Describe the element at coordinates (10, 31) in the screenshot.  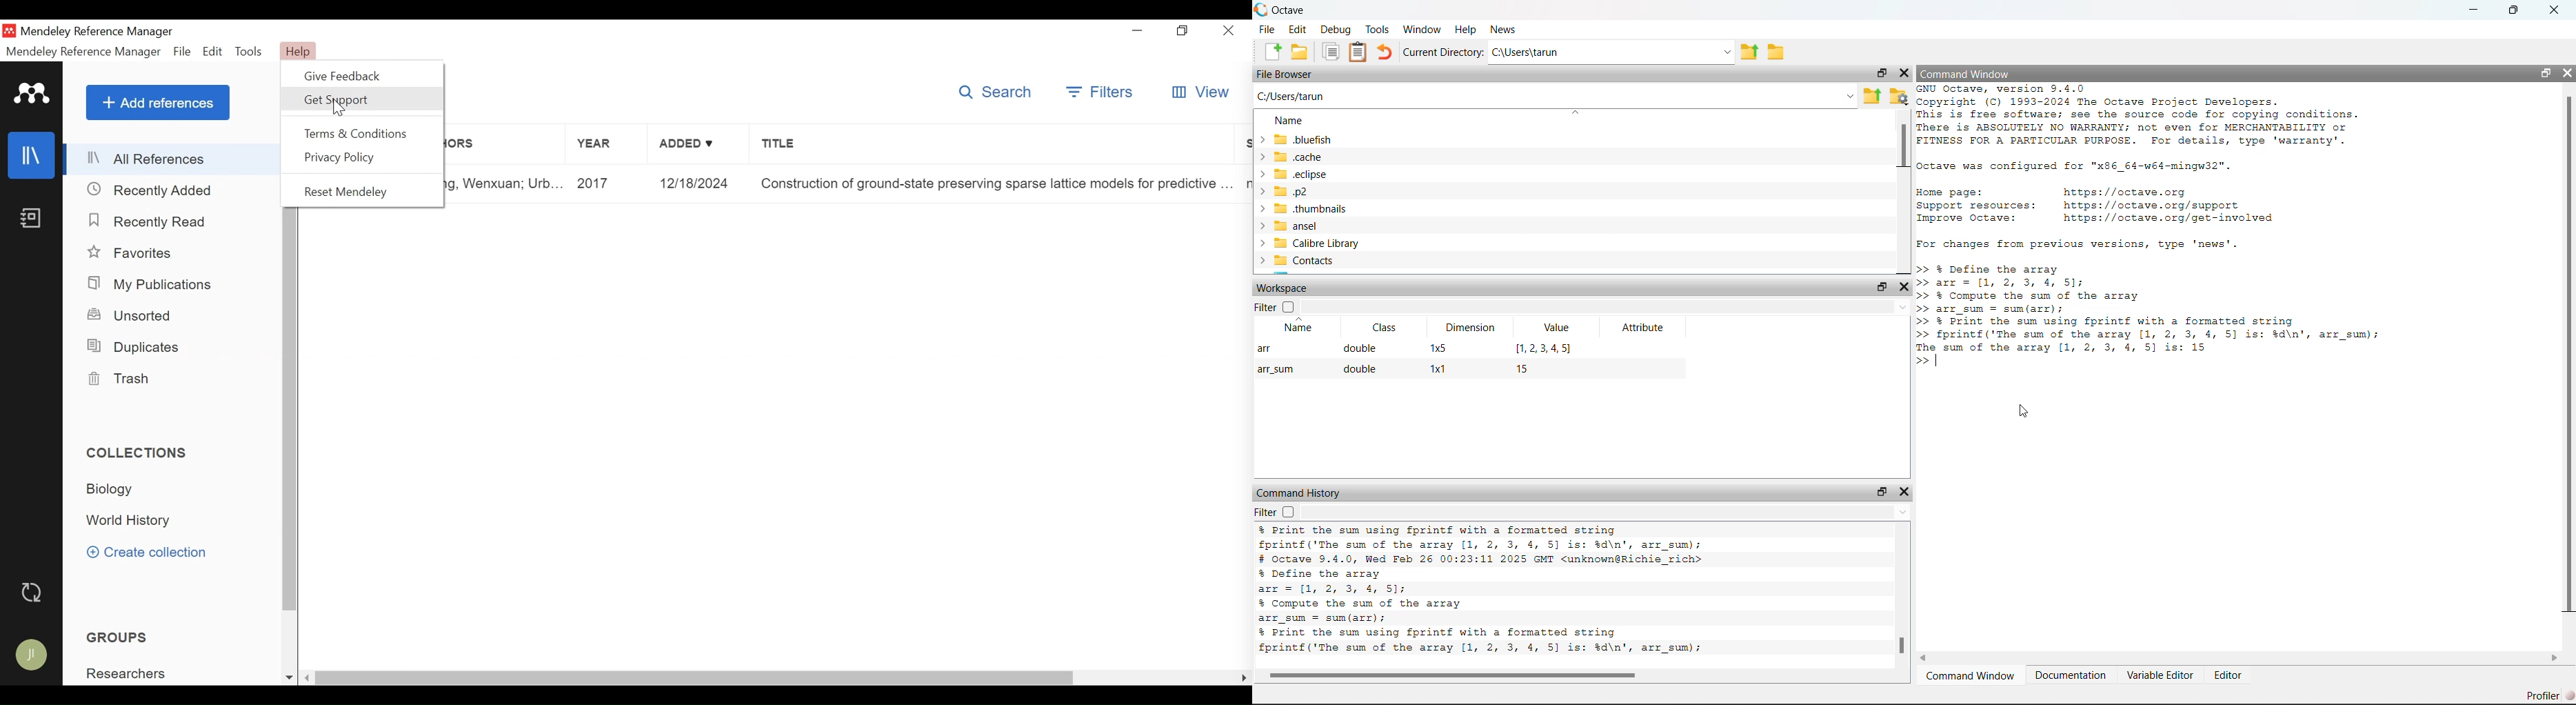
I see `Mendeley Desktop Icon` at that location.